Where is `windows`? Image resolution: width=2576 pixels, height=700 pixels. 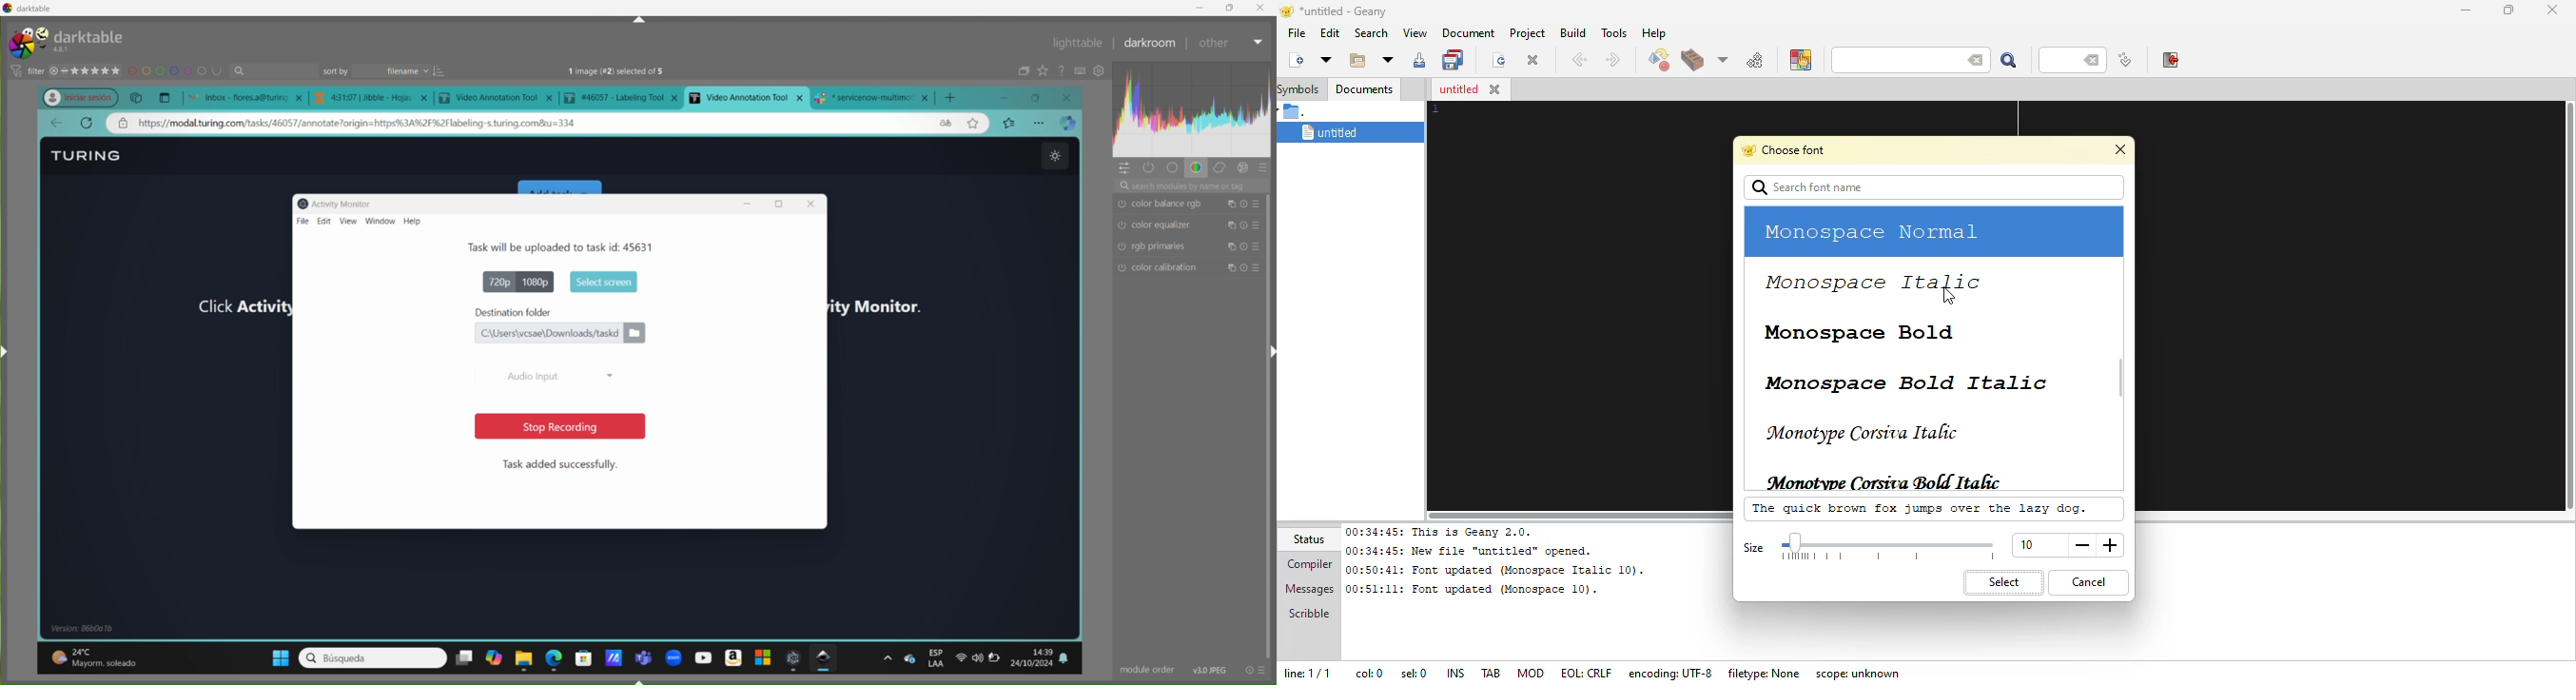 windows is located at coordinates (760, 658).